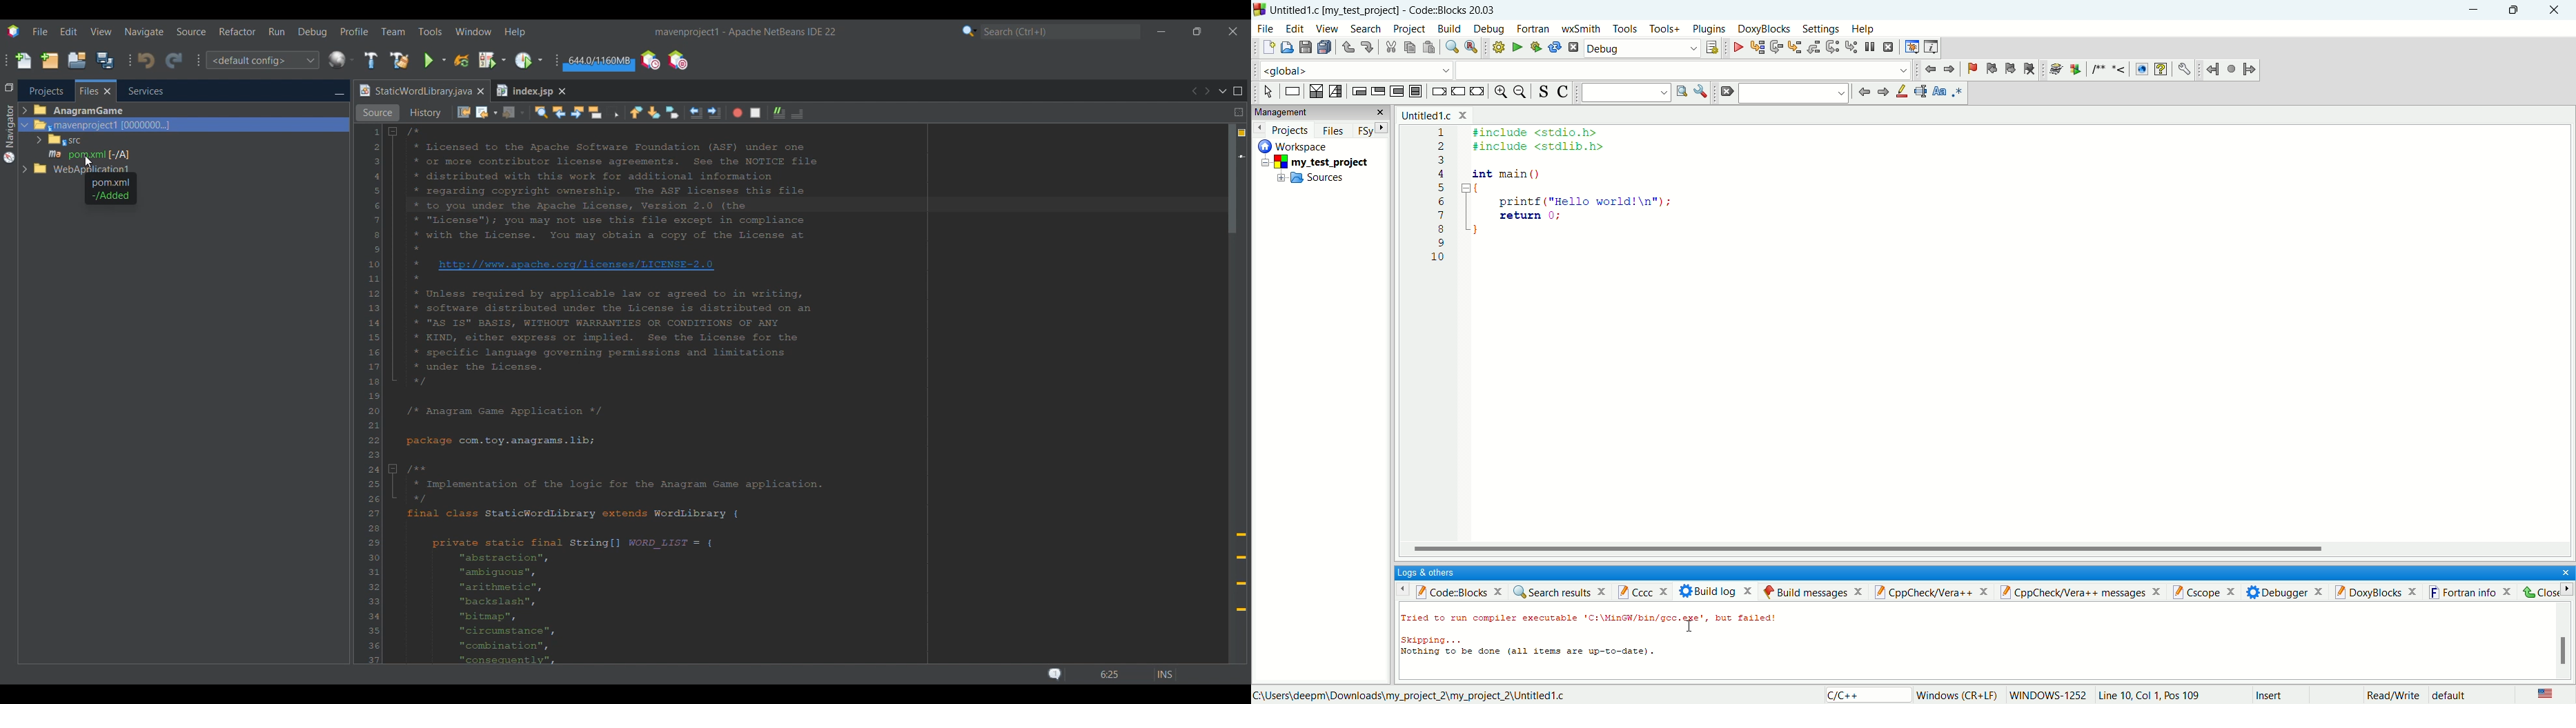 Image resolution: width=2576 pixels, height=728 pixels. What do you see at coordinates (2161, 70) in the screenshot?
I see `CHM` at bounding box center [2161, 70].